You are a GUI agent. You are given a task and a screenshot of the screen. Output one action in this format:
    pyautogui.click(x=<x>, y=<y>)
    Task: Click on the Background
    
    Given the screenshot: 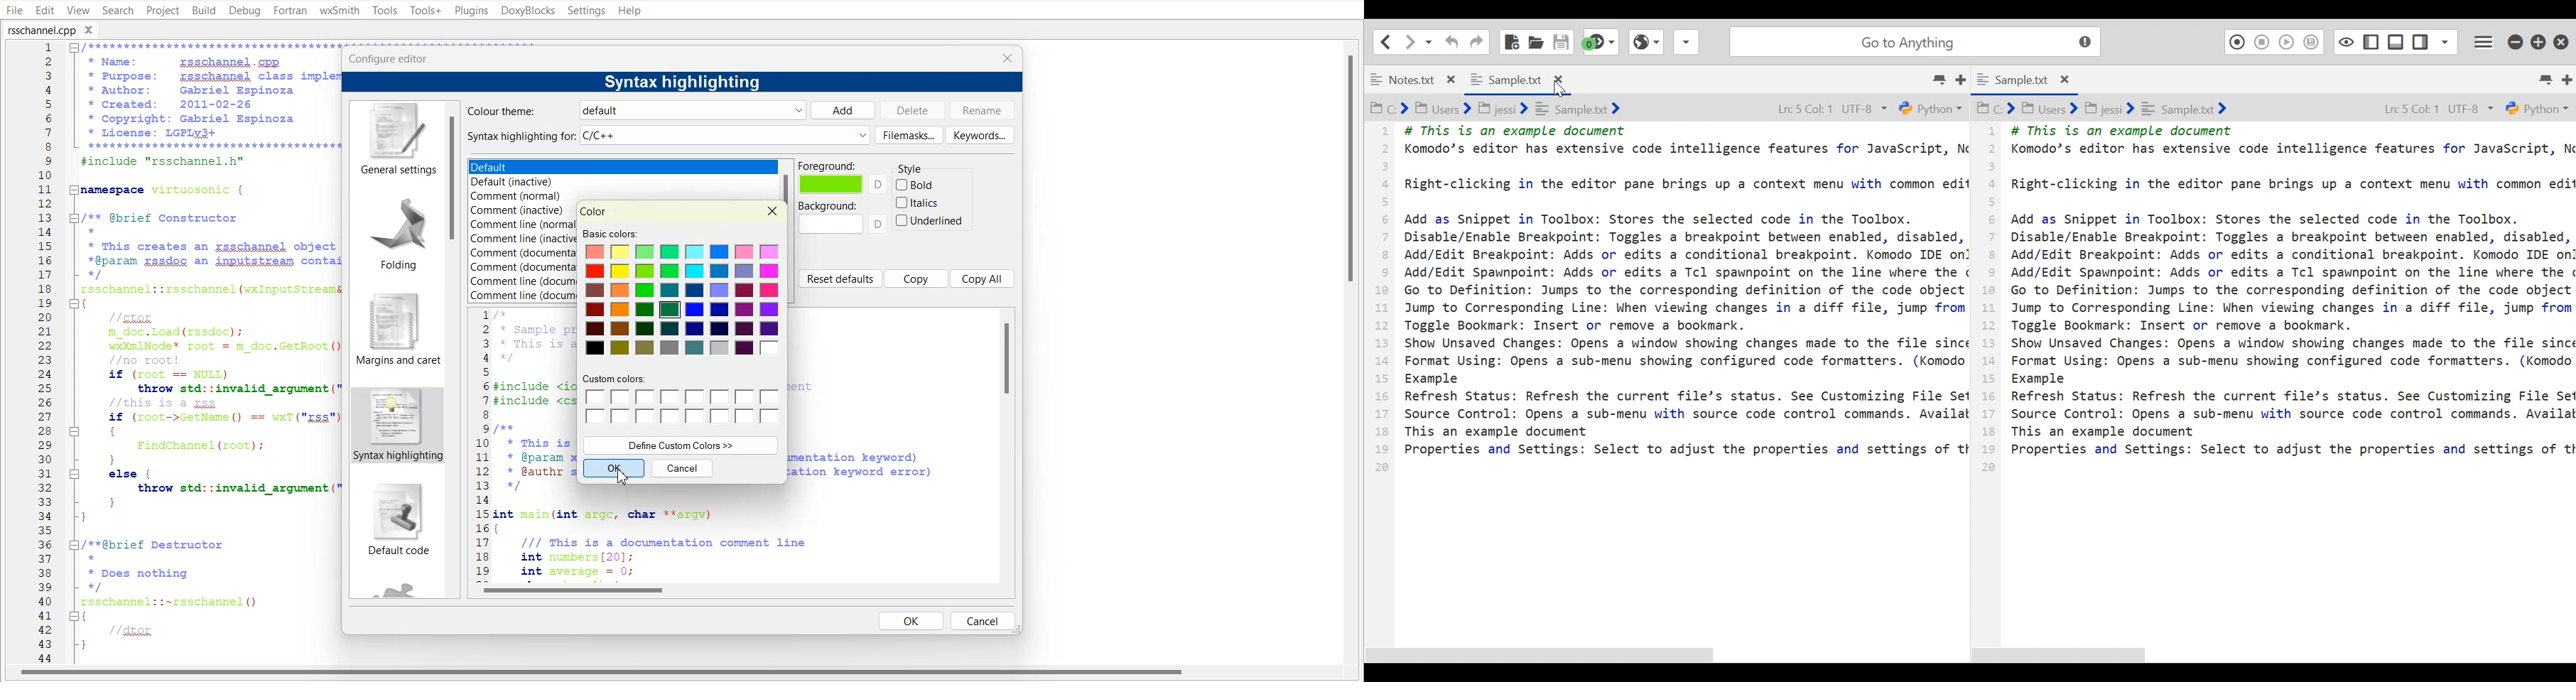 What is the action you would take?
    pyautogui.click(x=843, y=217)
    